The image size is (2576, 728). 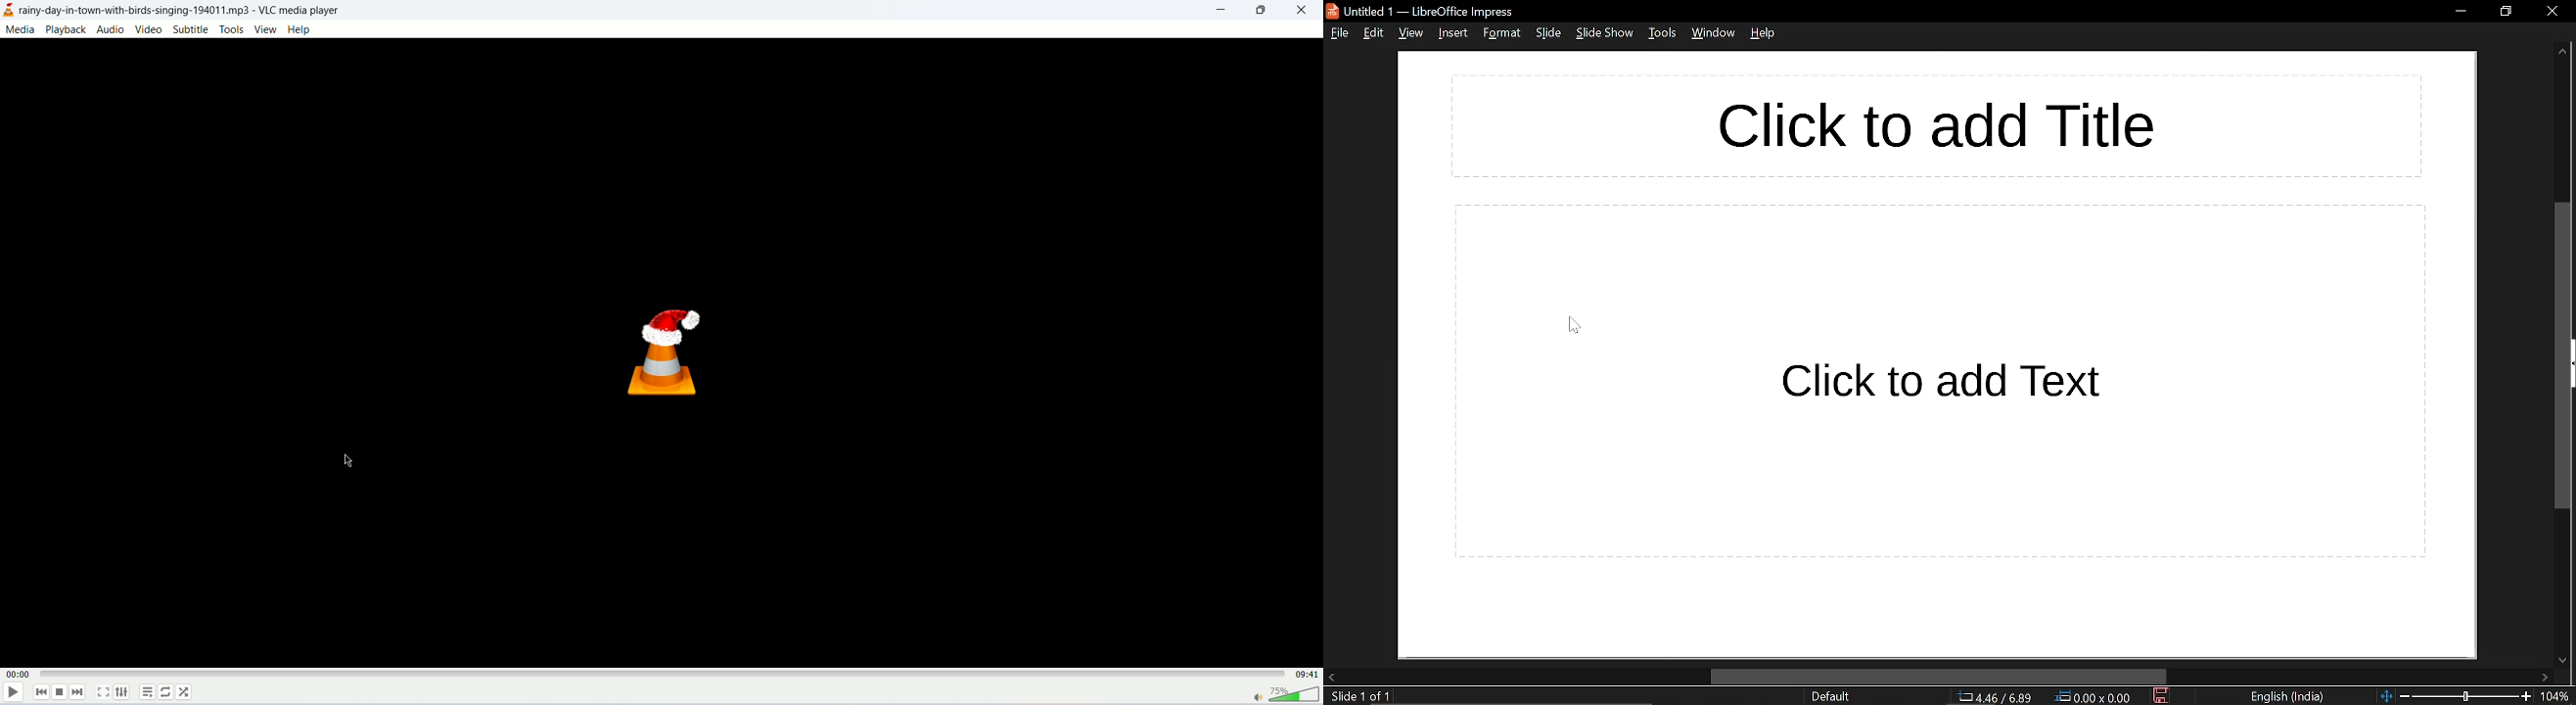 I want to click on co-ordinate, so click(x=1993, y=698).